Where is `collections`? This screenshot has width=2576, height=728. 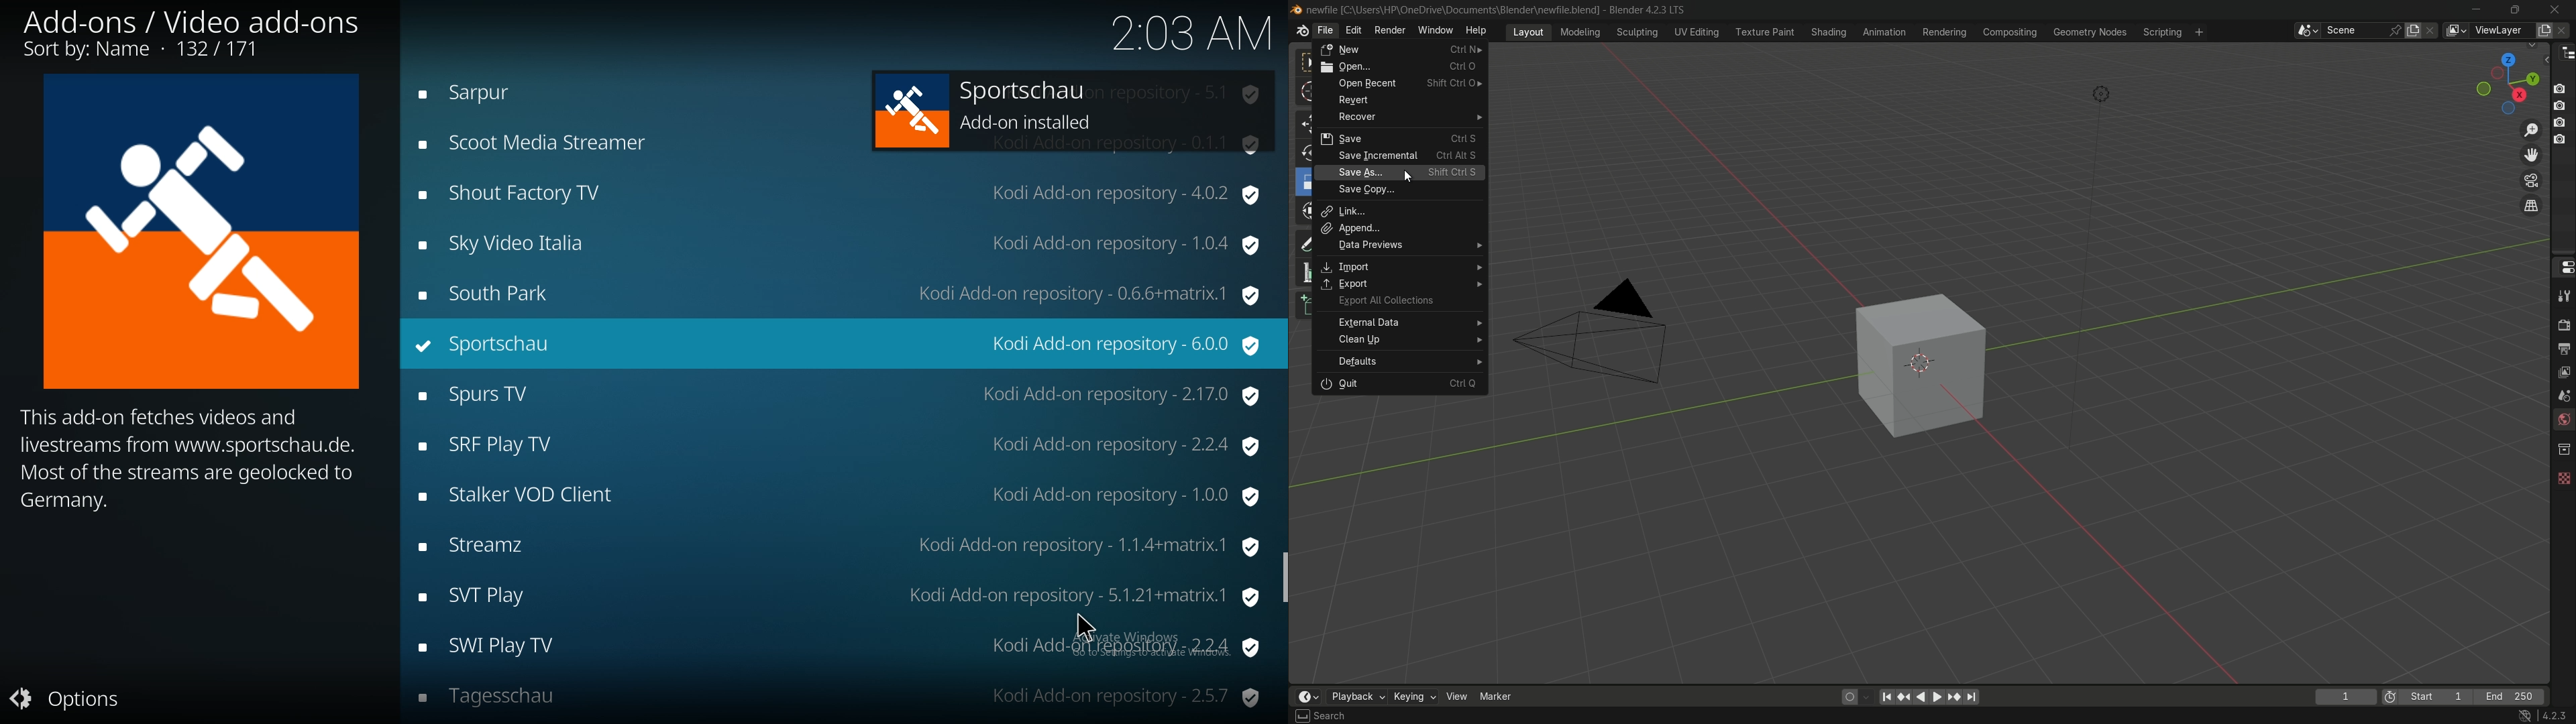 collections is located at coordinates (2563, 449).